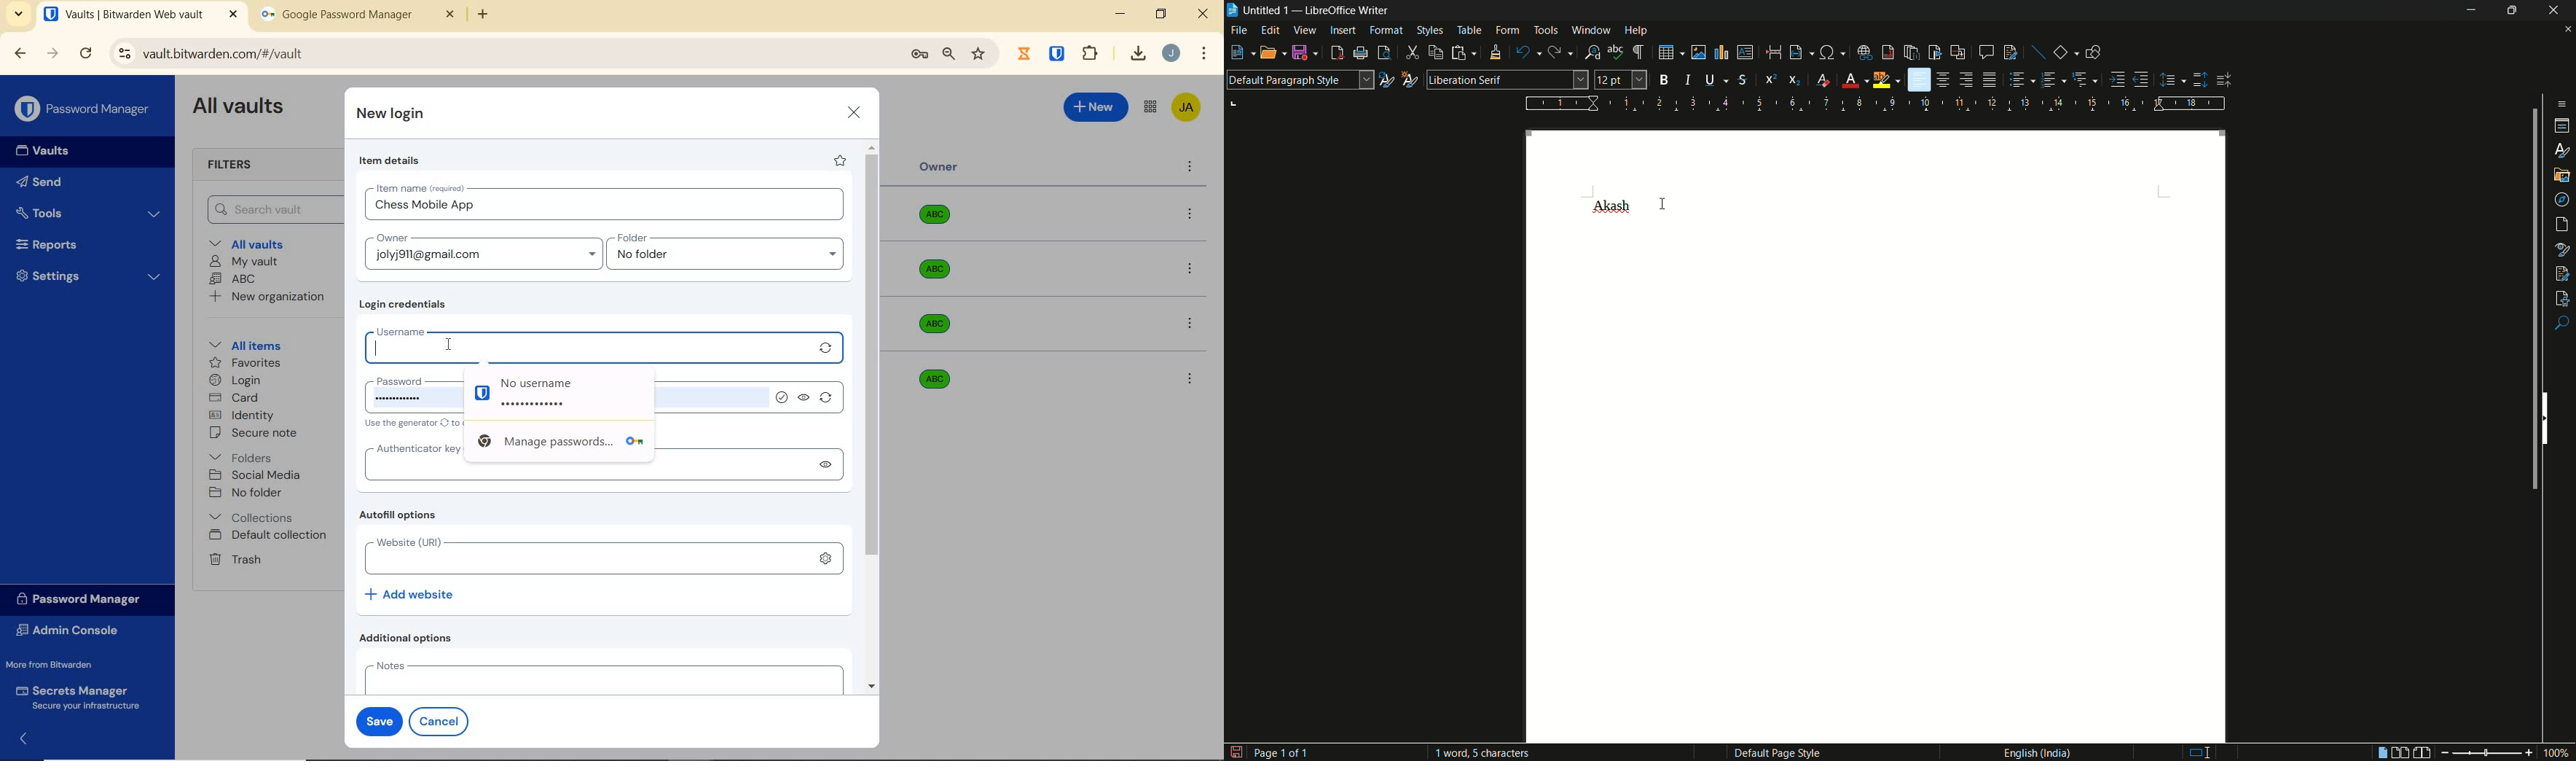 This screenshot has width=2576, height=784. I want to click on styles, so click(2563, 149).